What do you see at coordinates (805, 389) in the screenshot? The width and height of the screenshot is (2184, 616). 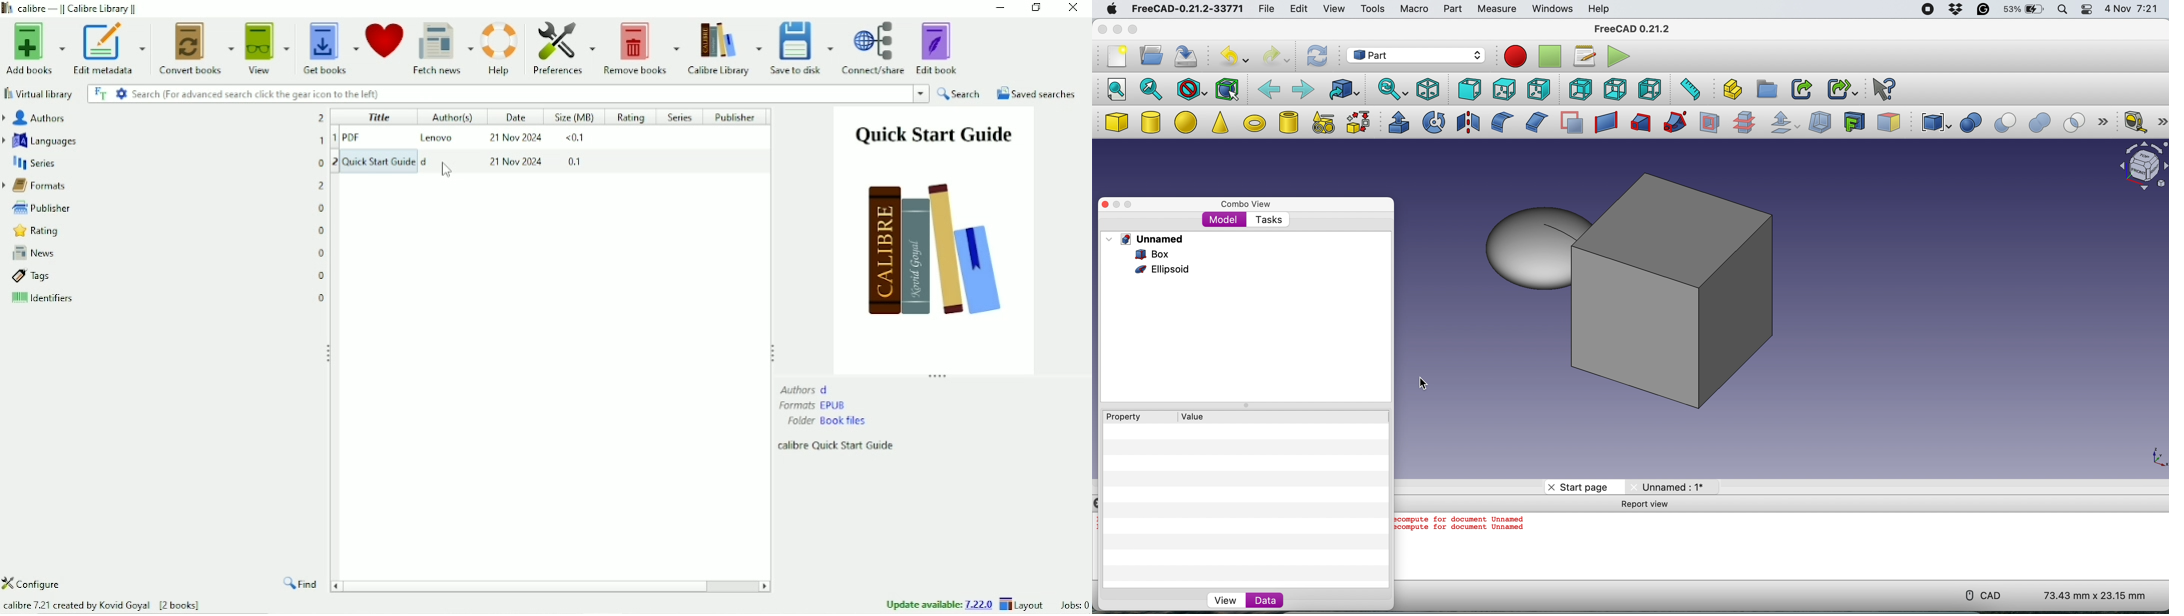 I see `Authors` at bounding box center [805, 389].